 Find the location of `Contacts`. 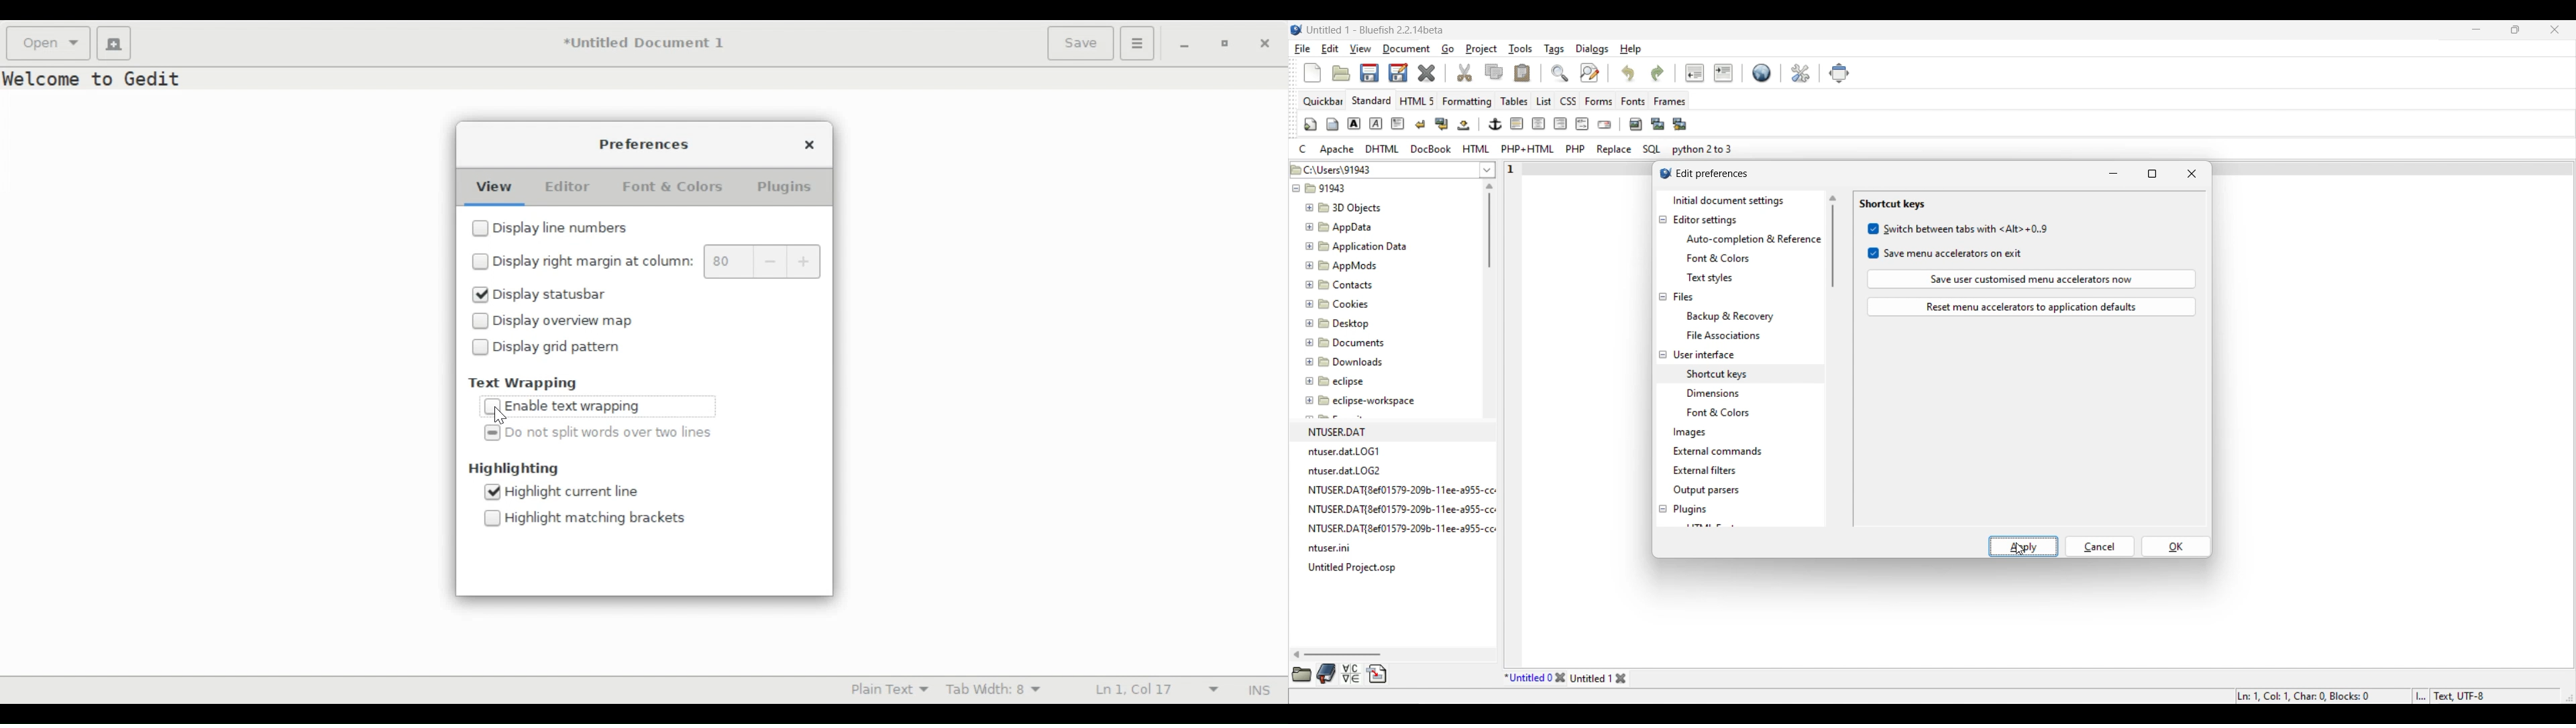

Contacts is located at coordinates (1342, 284).